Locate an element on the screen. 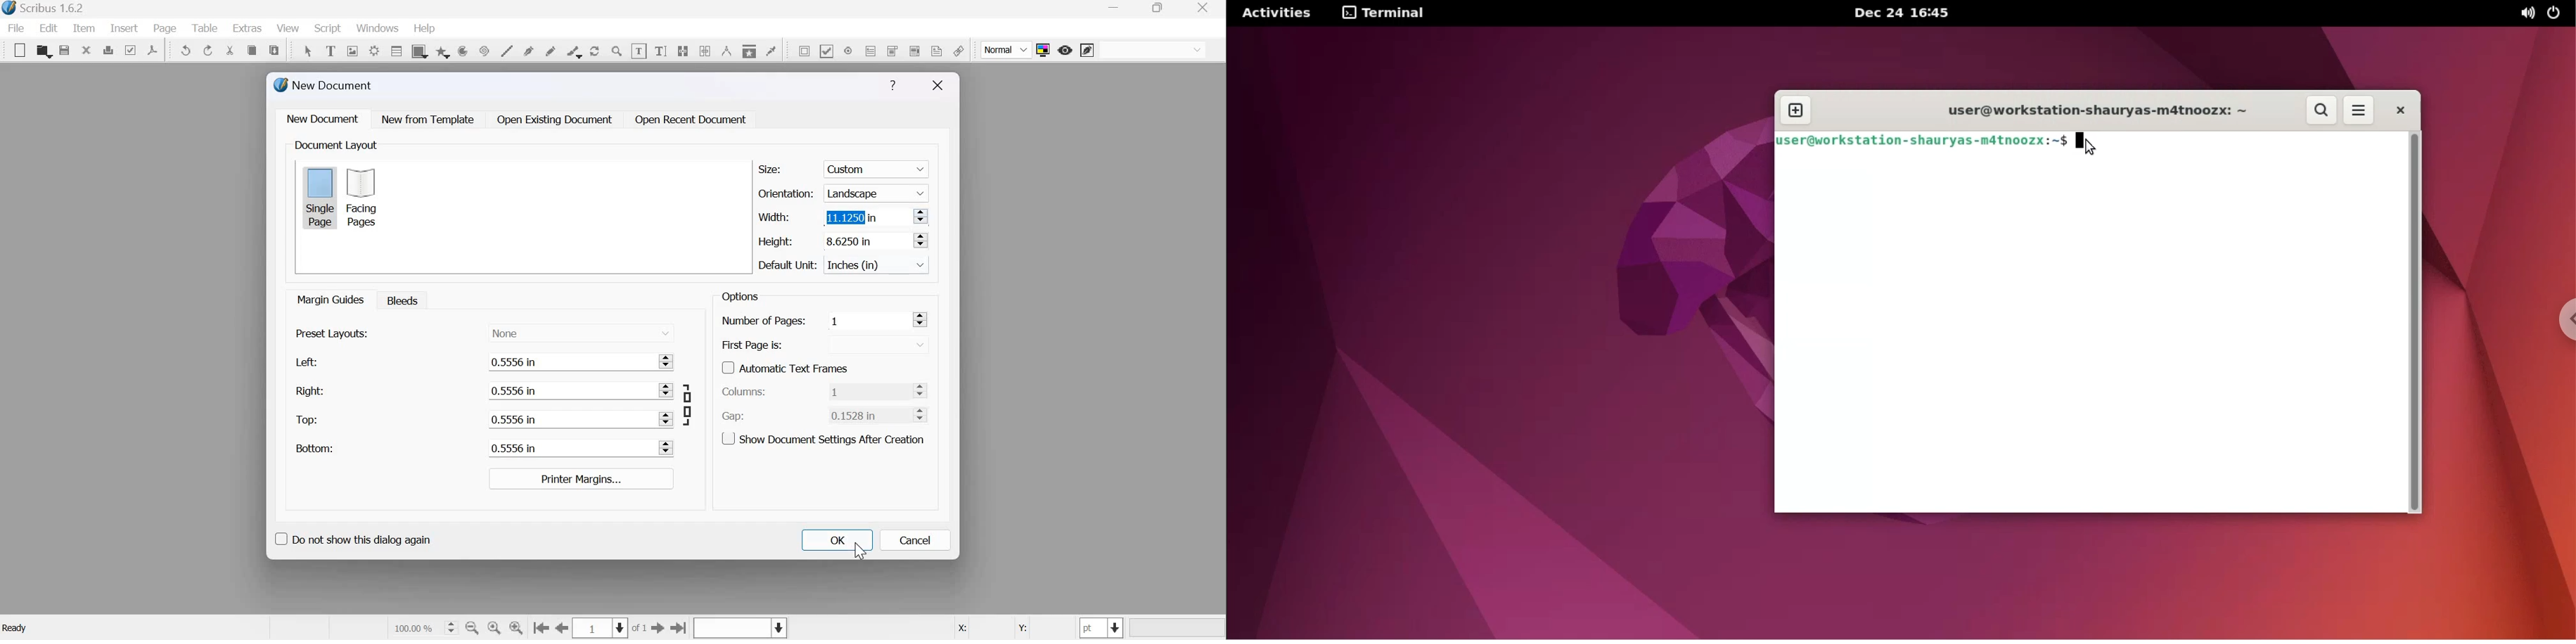 Image resolution: width=2576 pixels, height=644 pixels. link annotation is located at coordinates (959, 50).